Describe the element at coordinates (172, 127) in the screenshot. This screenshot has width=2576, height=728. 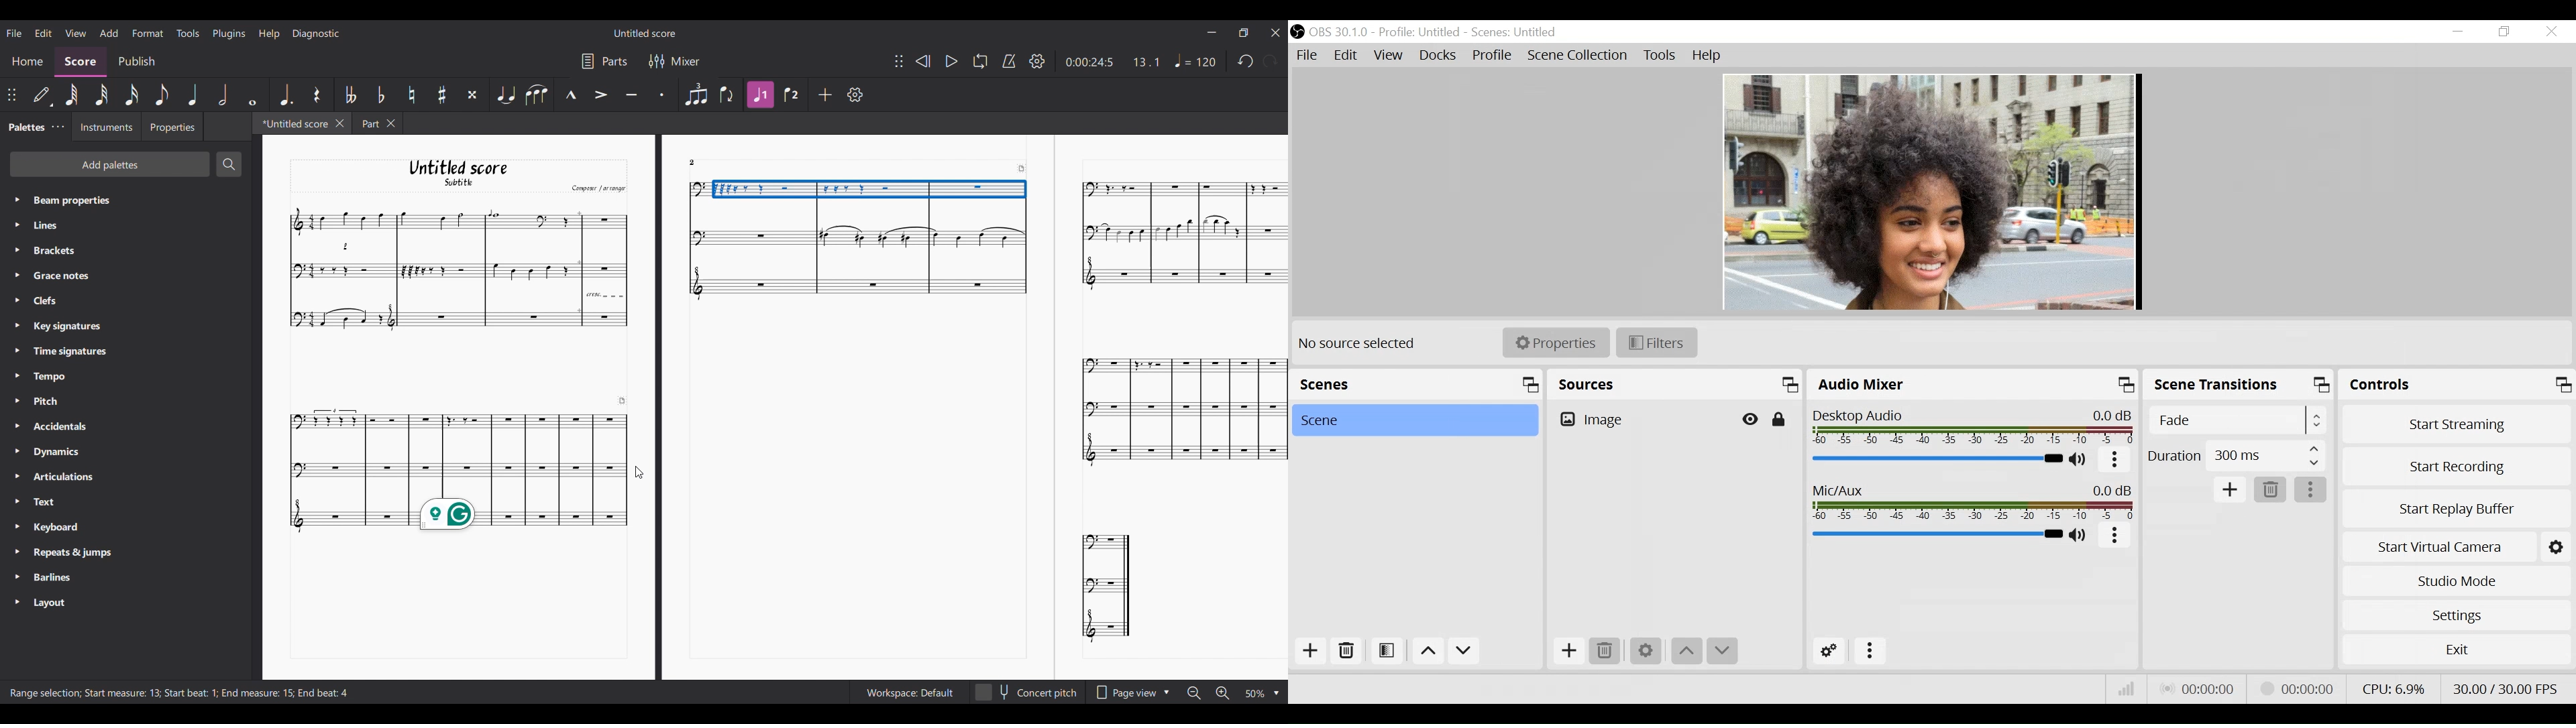
I see `Properties ` at that location.